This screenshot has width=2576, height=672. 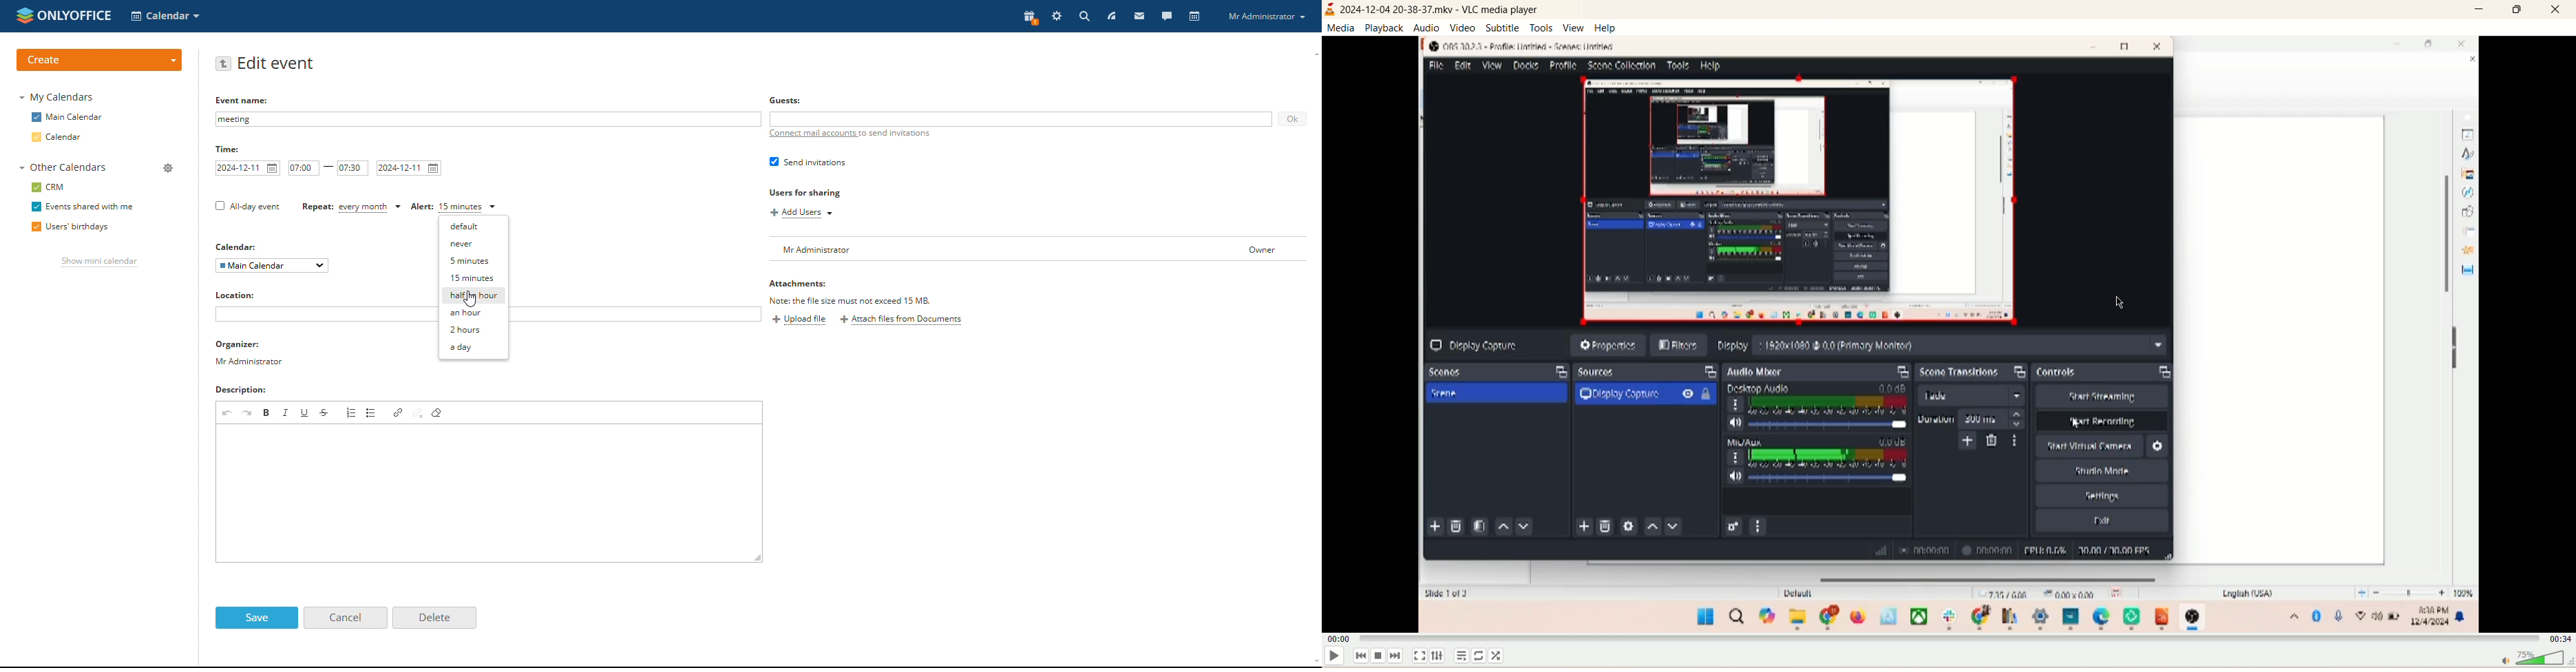 What do you see at coordinates (488, 120) in the screenshot?
I see `add event name` at bounding box center [488, 120].